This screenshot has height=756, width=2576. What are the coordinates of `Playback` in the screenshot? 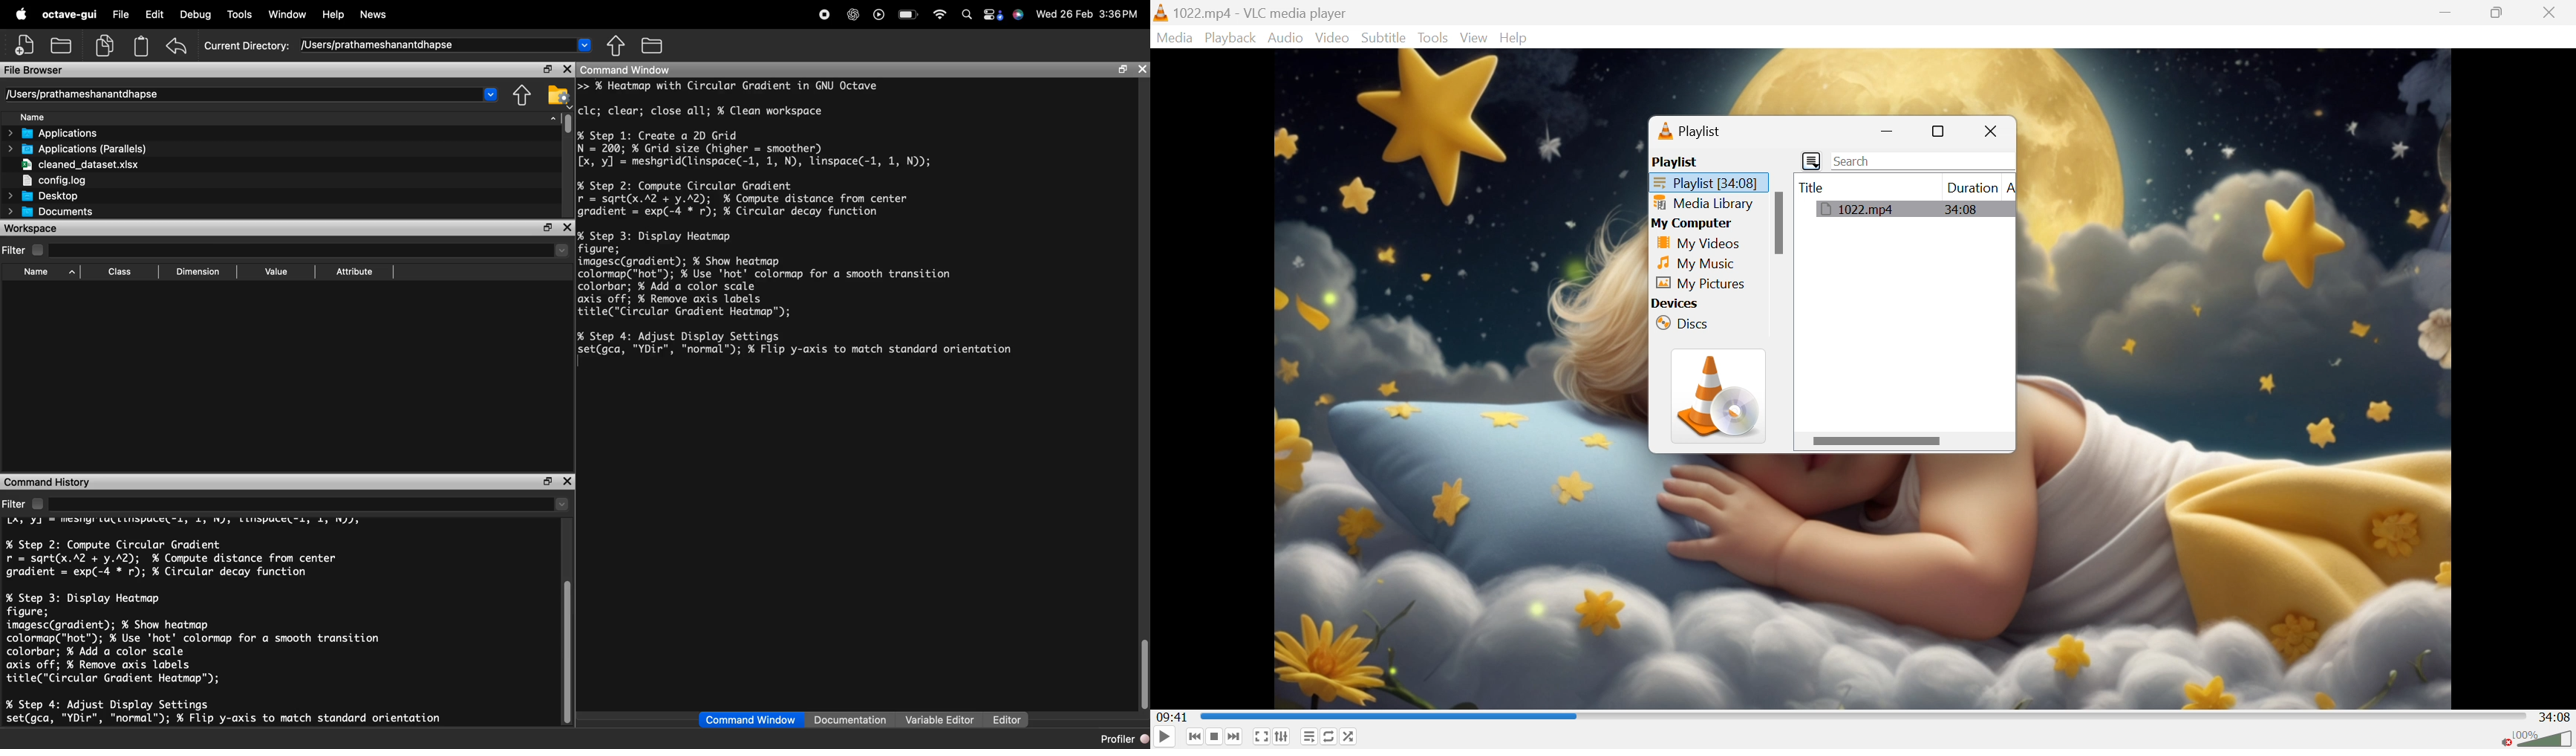 It's located at (1230, 37).